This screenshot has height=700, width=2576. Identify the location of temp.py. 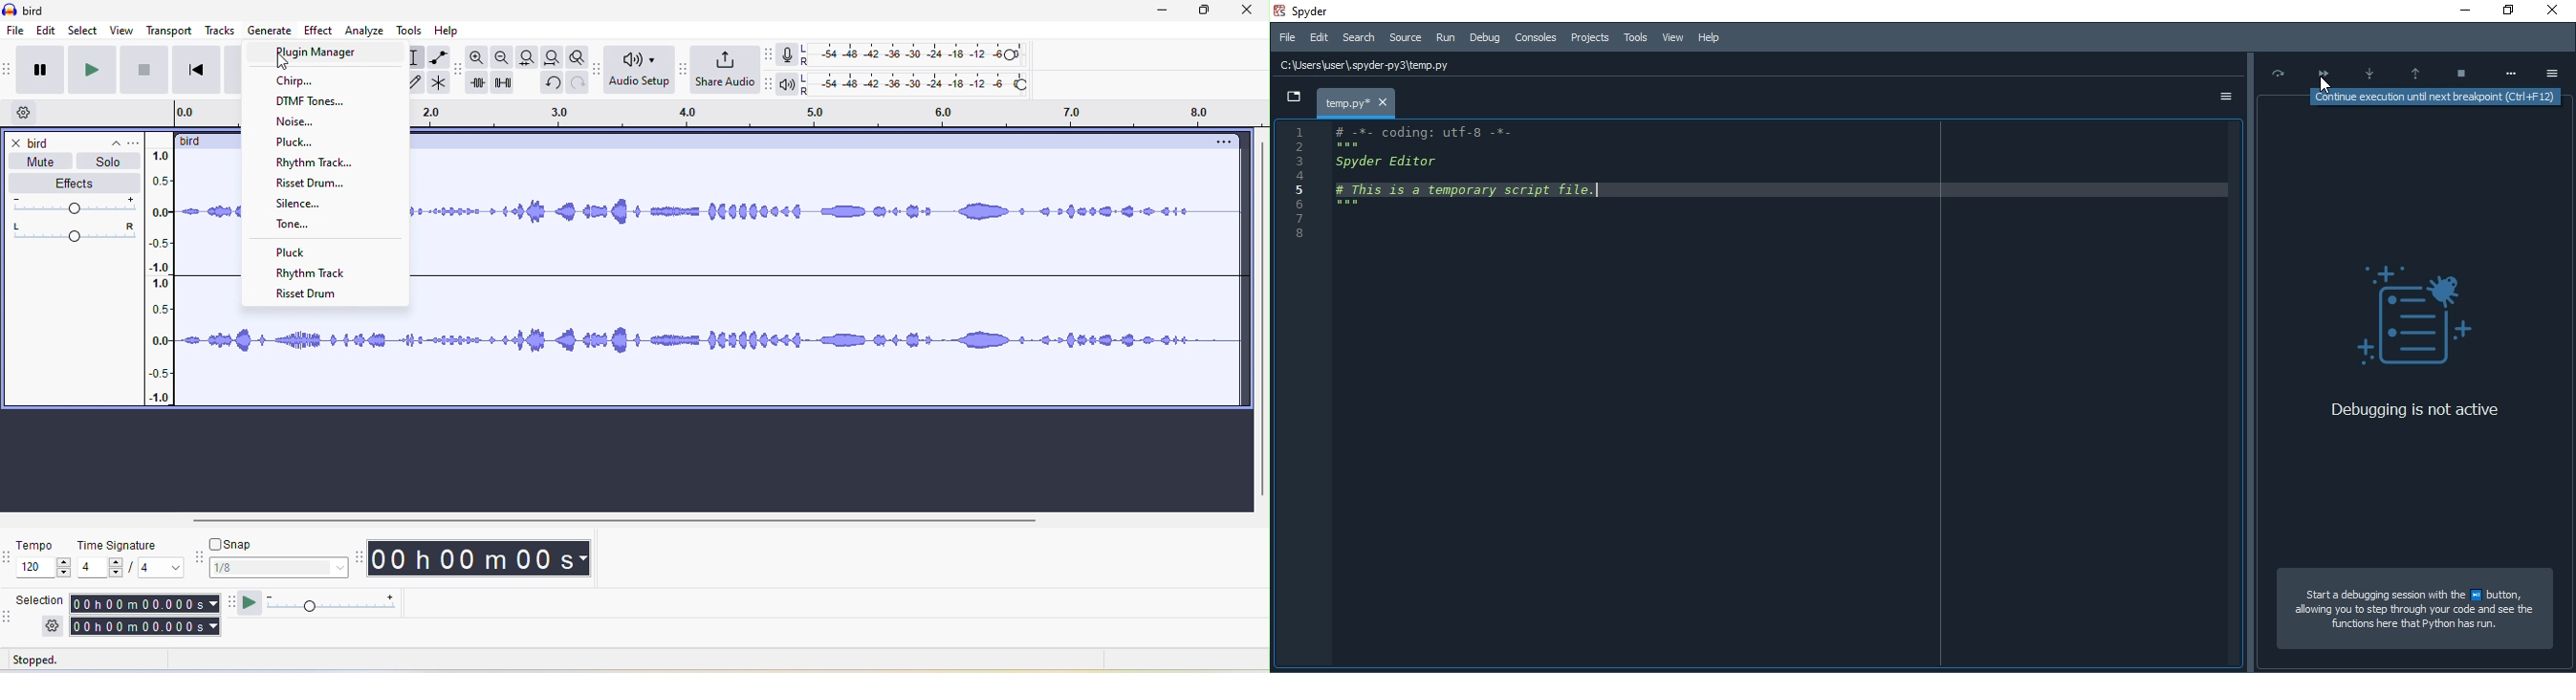
(1357, 101).